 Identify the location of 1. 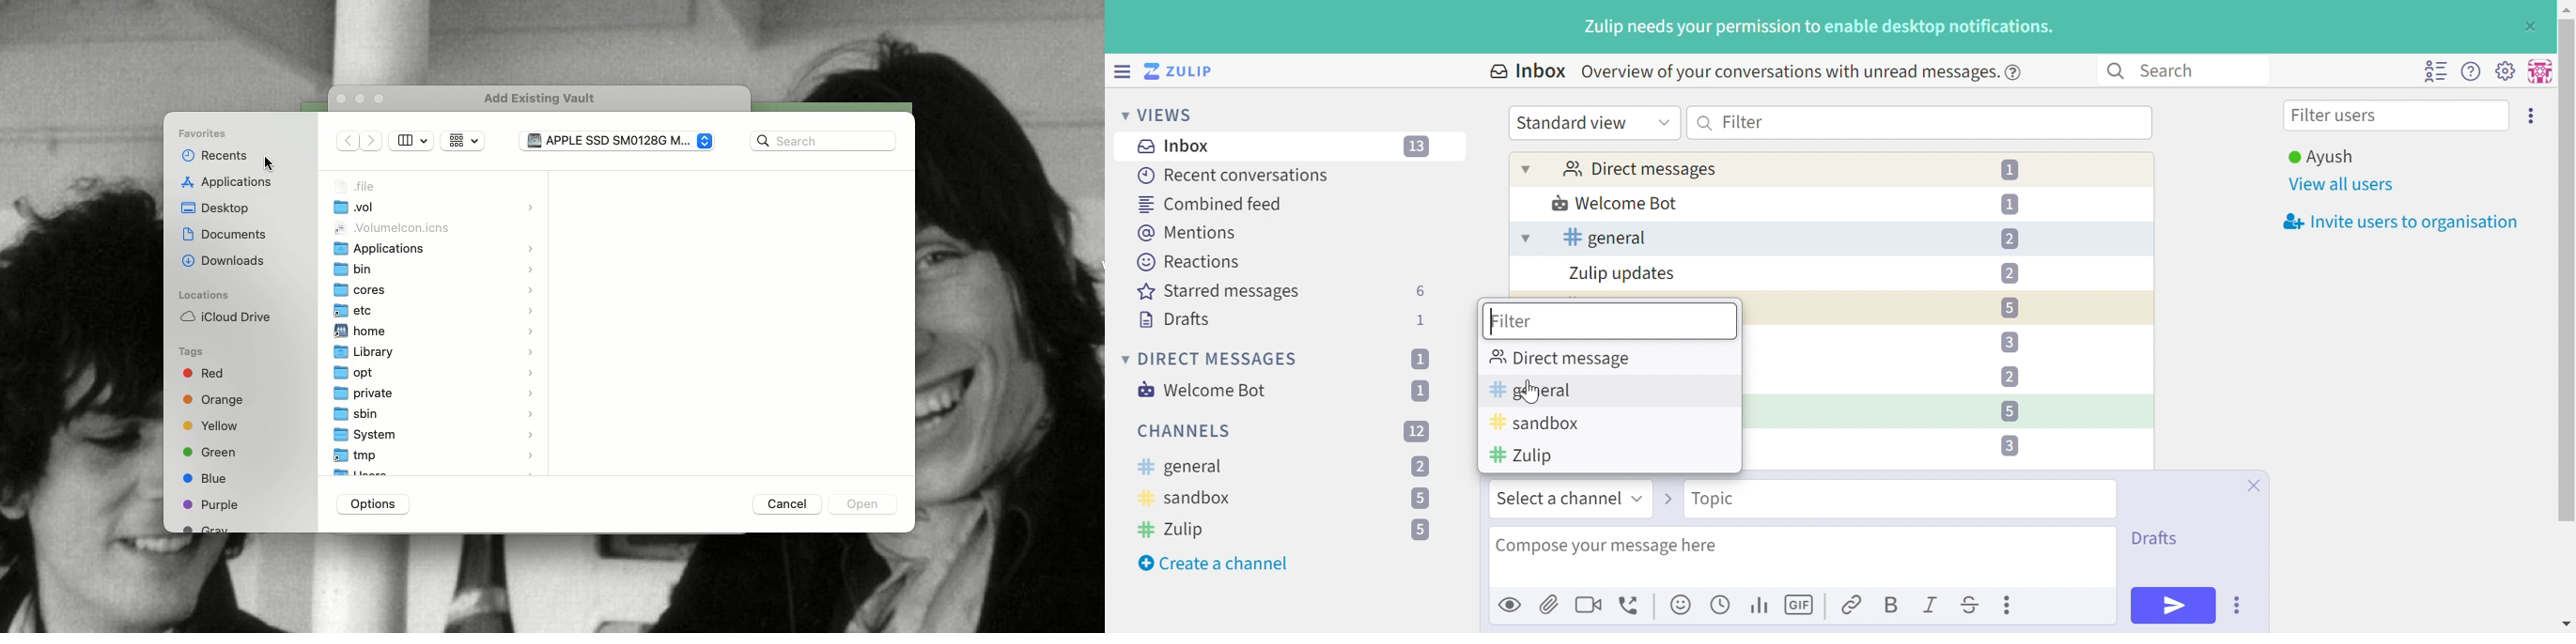
(1424, 390).